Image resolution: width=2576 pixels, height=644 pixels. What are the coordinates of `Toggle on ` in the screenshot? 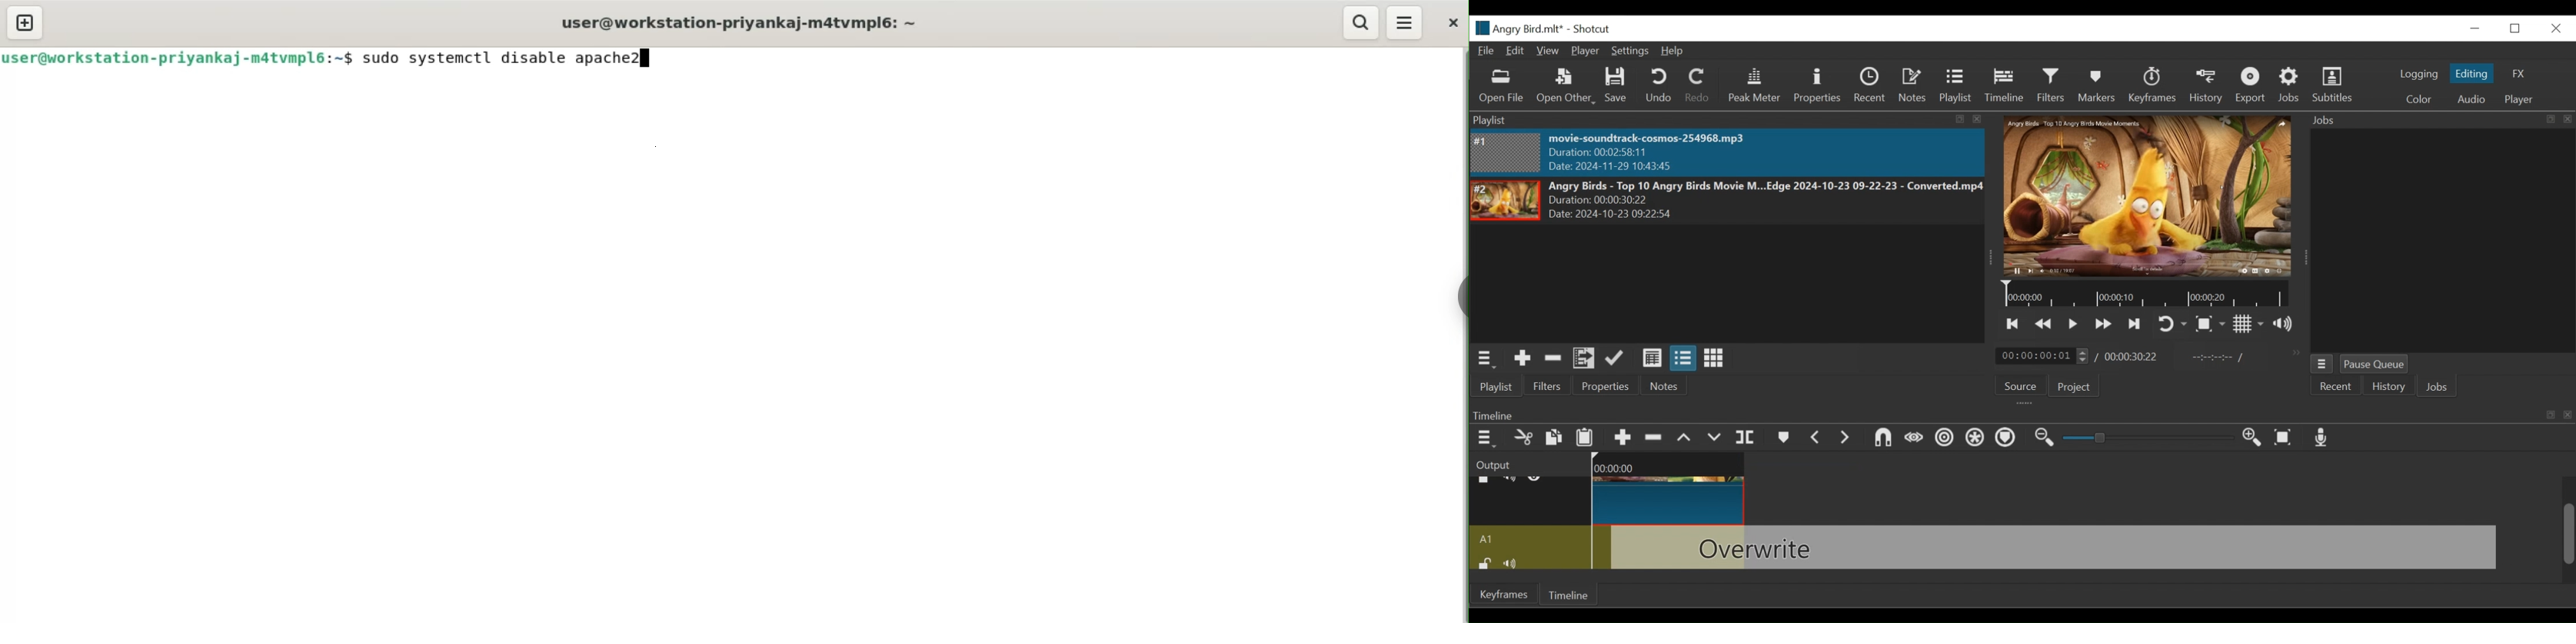 It's located at (2173, 323).